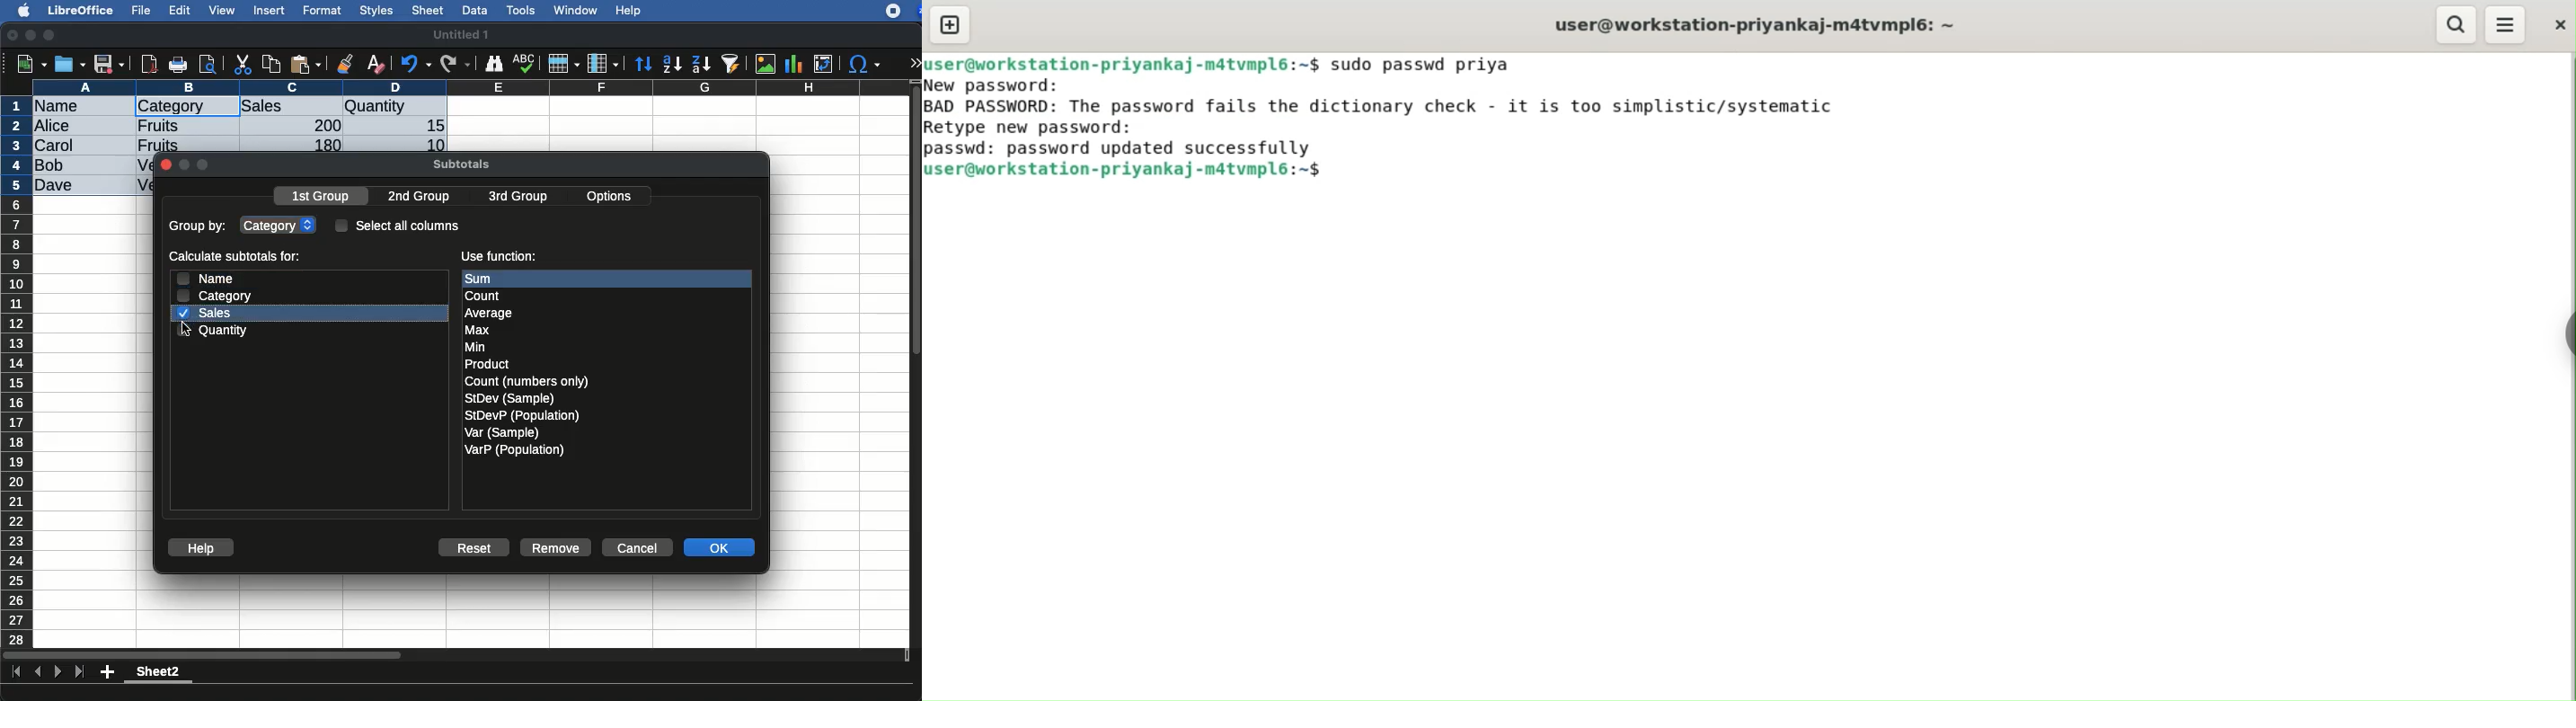  I want to click on print preview, so click(208, 66).